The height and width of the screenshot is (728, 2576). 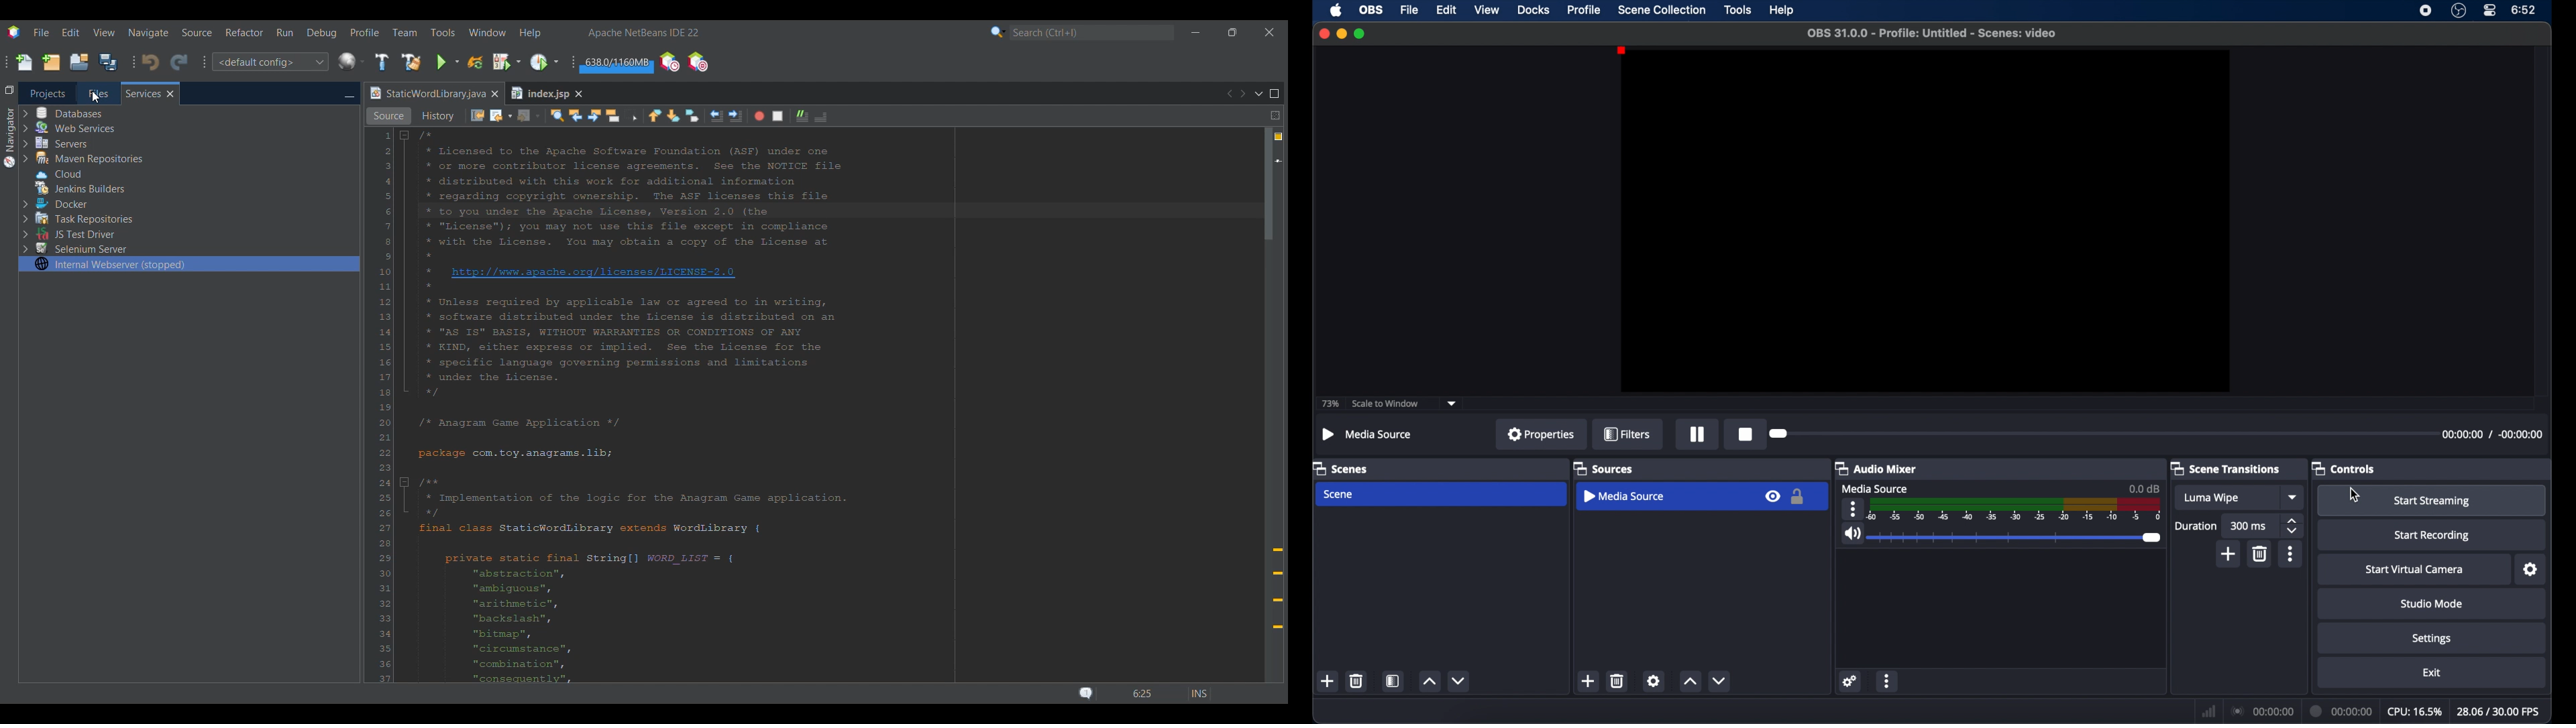 I want to click on start streaming, so click(x=2434, y=501).